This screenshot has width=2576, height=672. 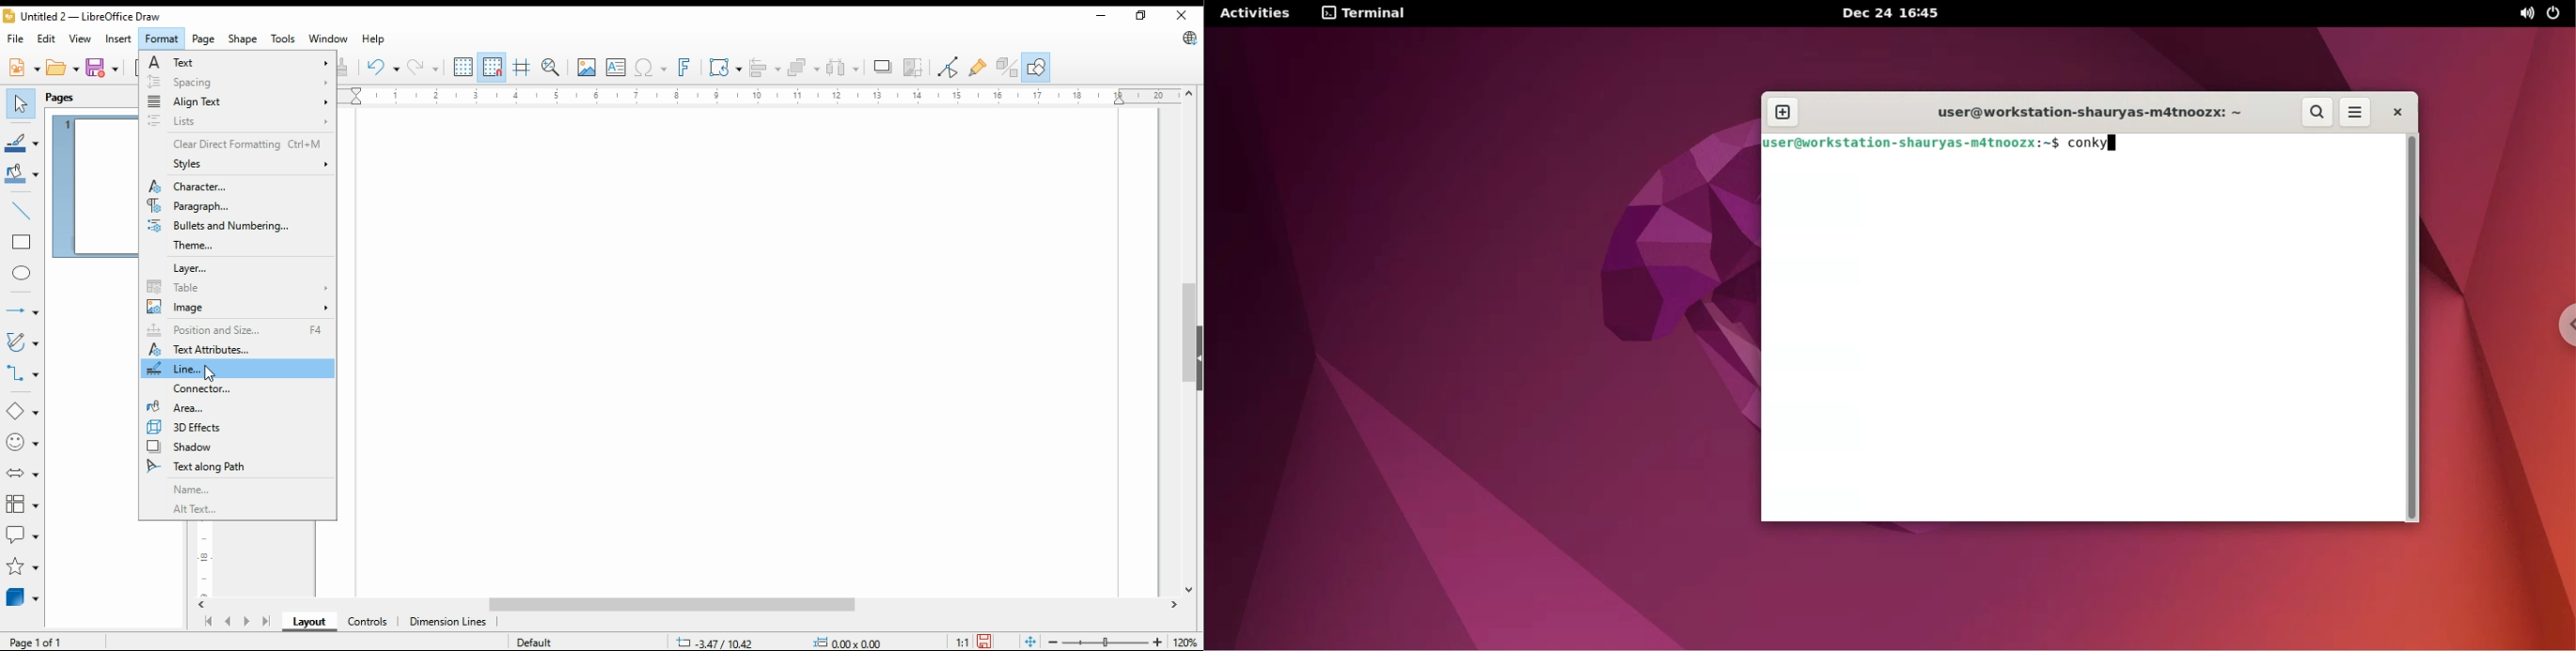 What do you see at coordinates (976, 67) in the screenshot?
I see `show gluepoint functions` at bounding box center [976, 67].